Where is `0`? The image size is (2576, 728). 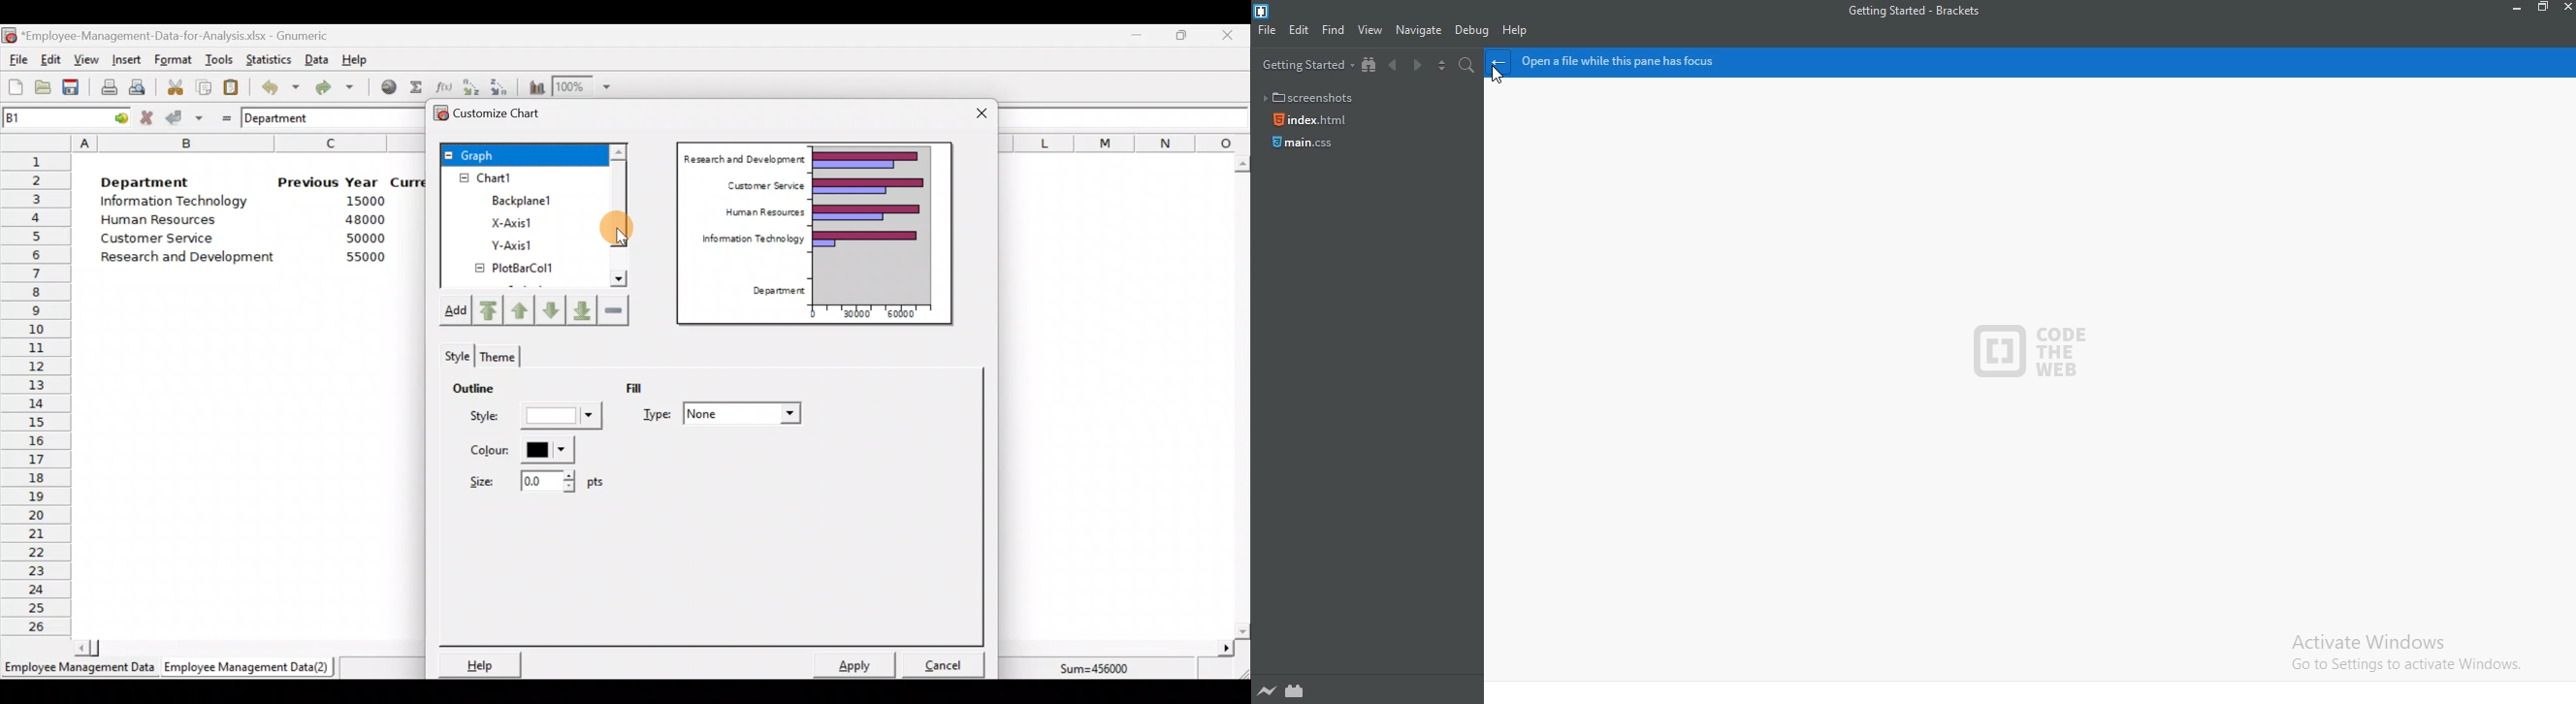 0 is located at coordinates (813, 314).